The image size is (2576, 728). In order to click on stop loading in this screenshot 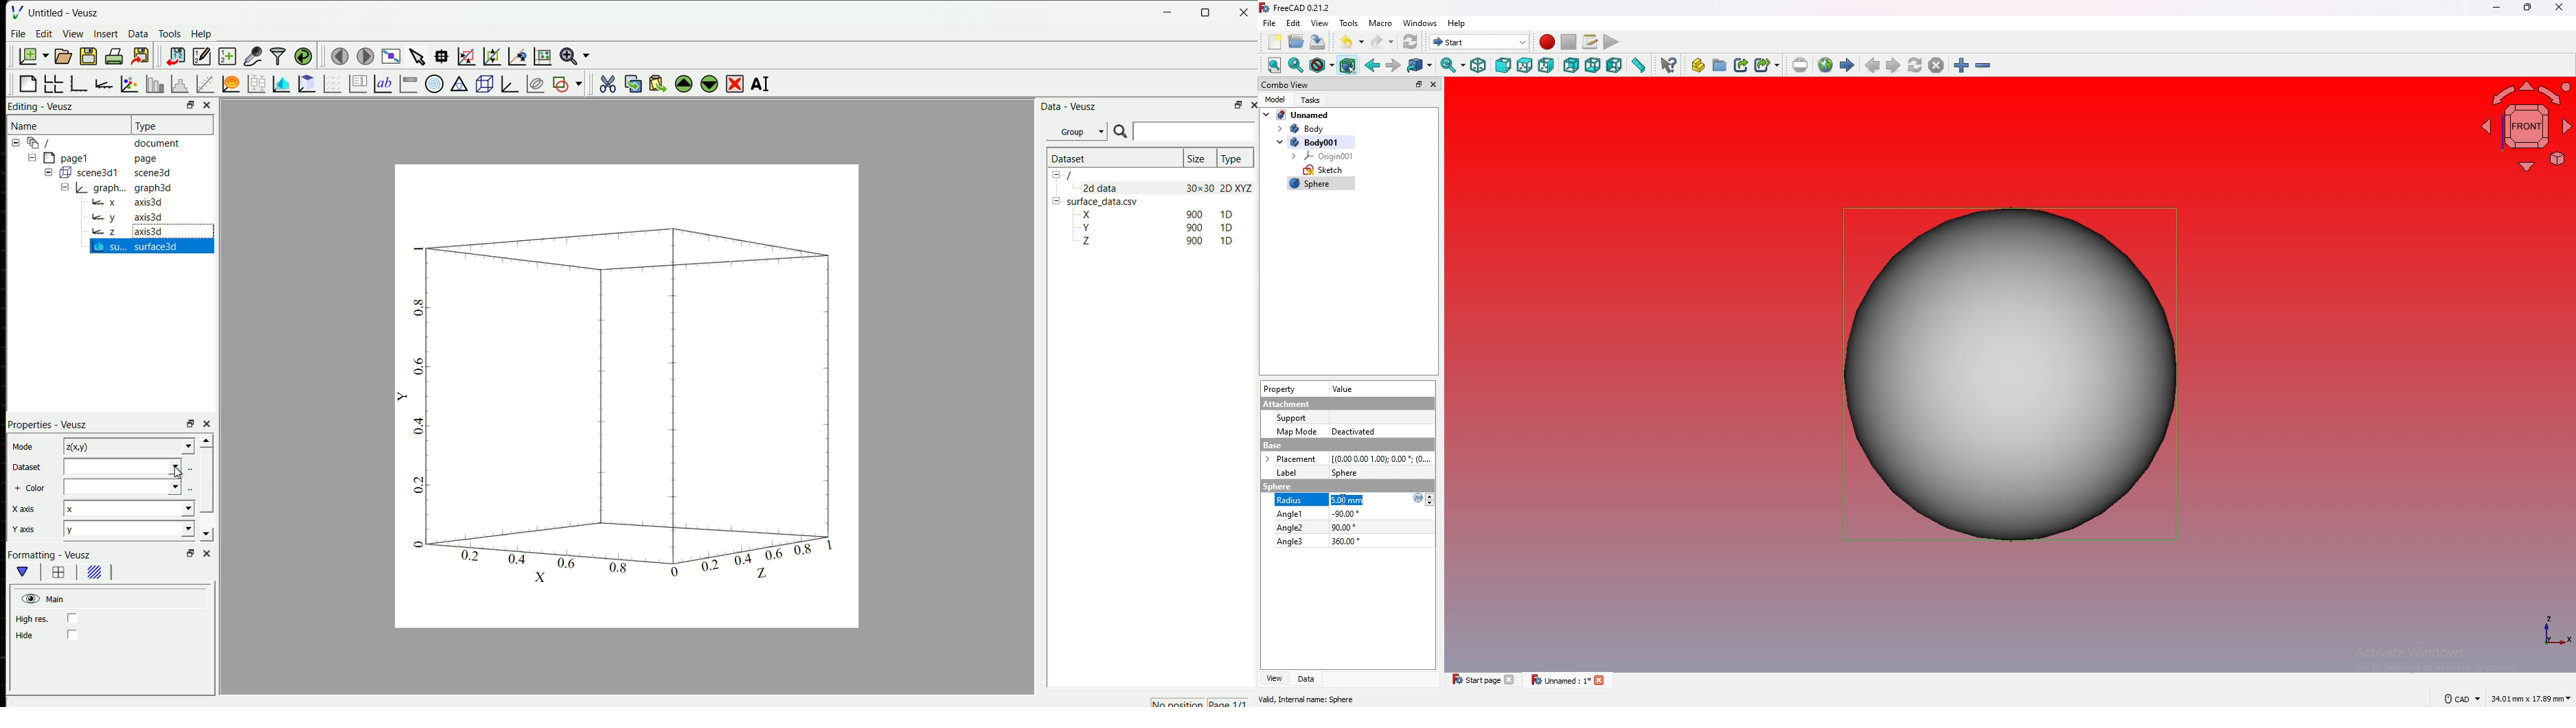, I will do `click(1936, 65)`.